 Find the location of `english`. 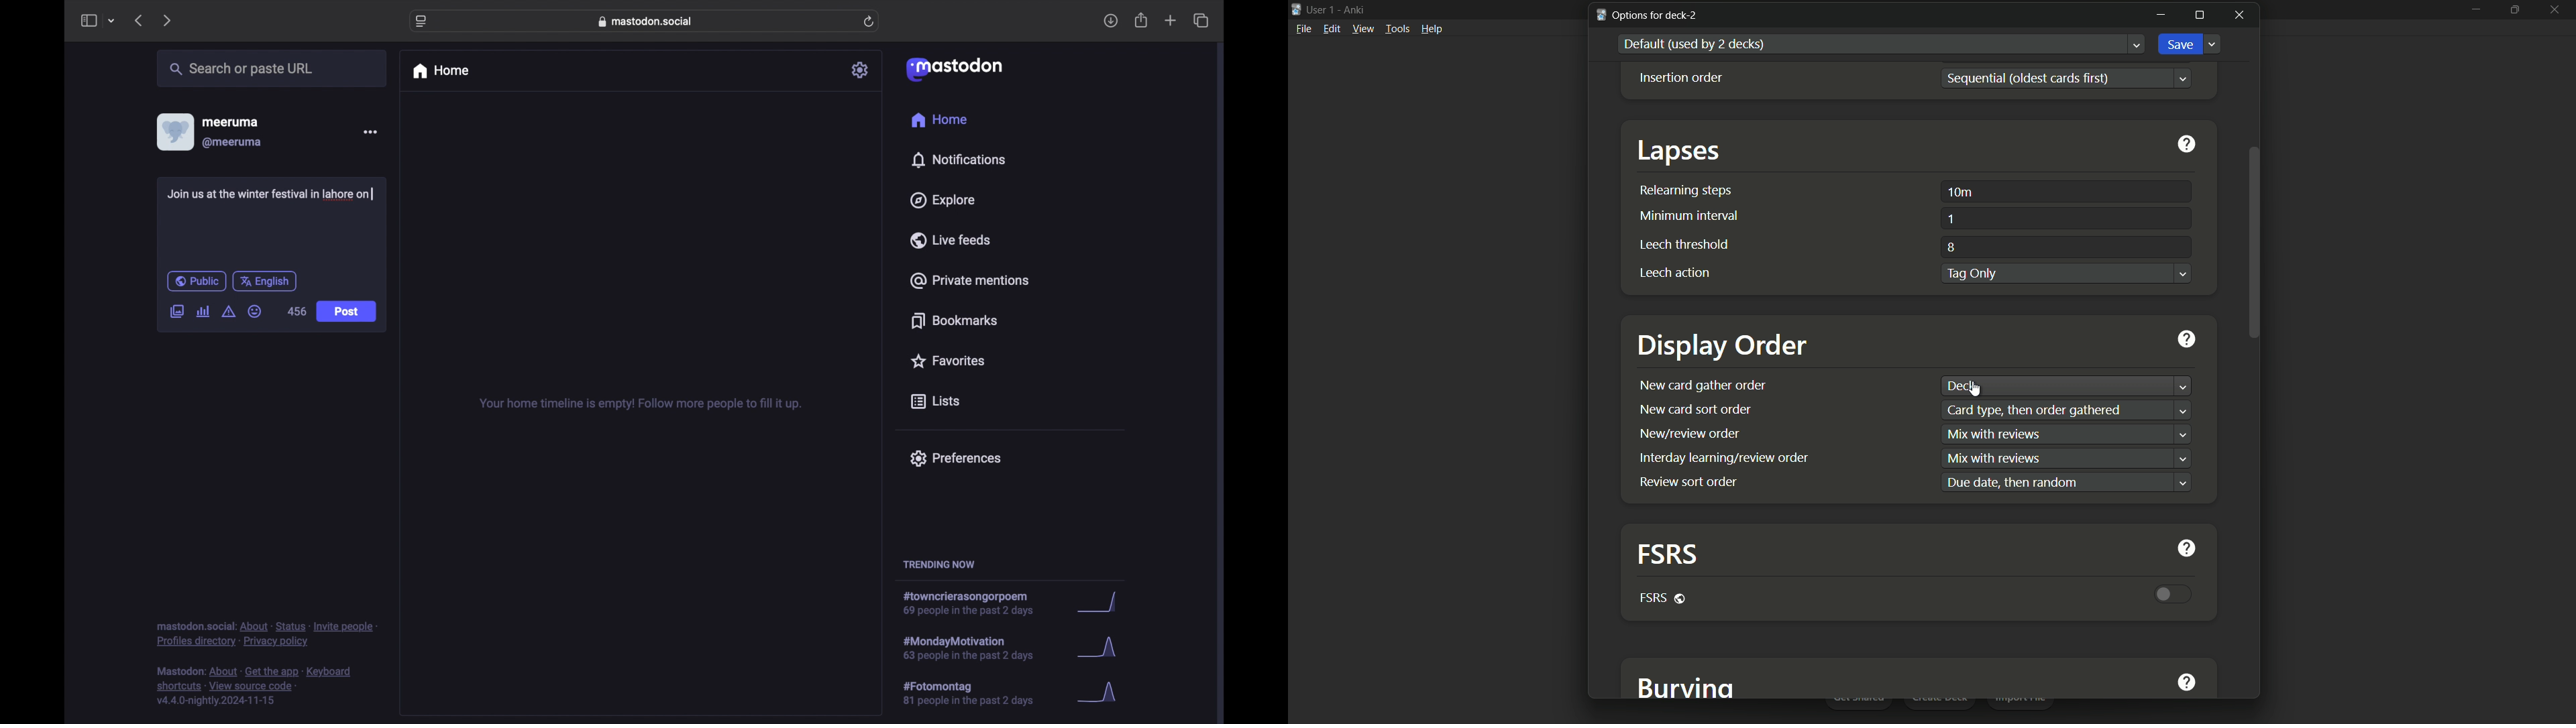

english is located at coordinates (265, 281).